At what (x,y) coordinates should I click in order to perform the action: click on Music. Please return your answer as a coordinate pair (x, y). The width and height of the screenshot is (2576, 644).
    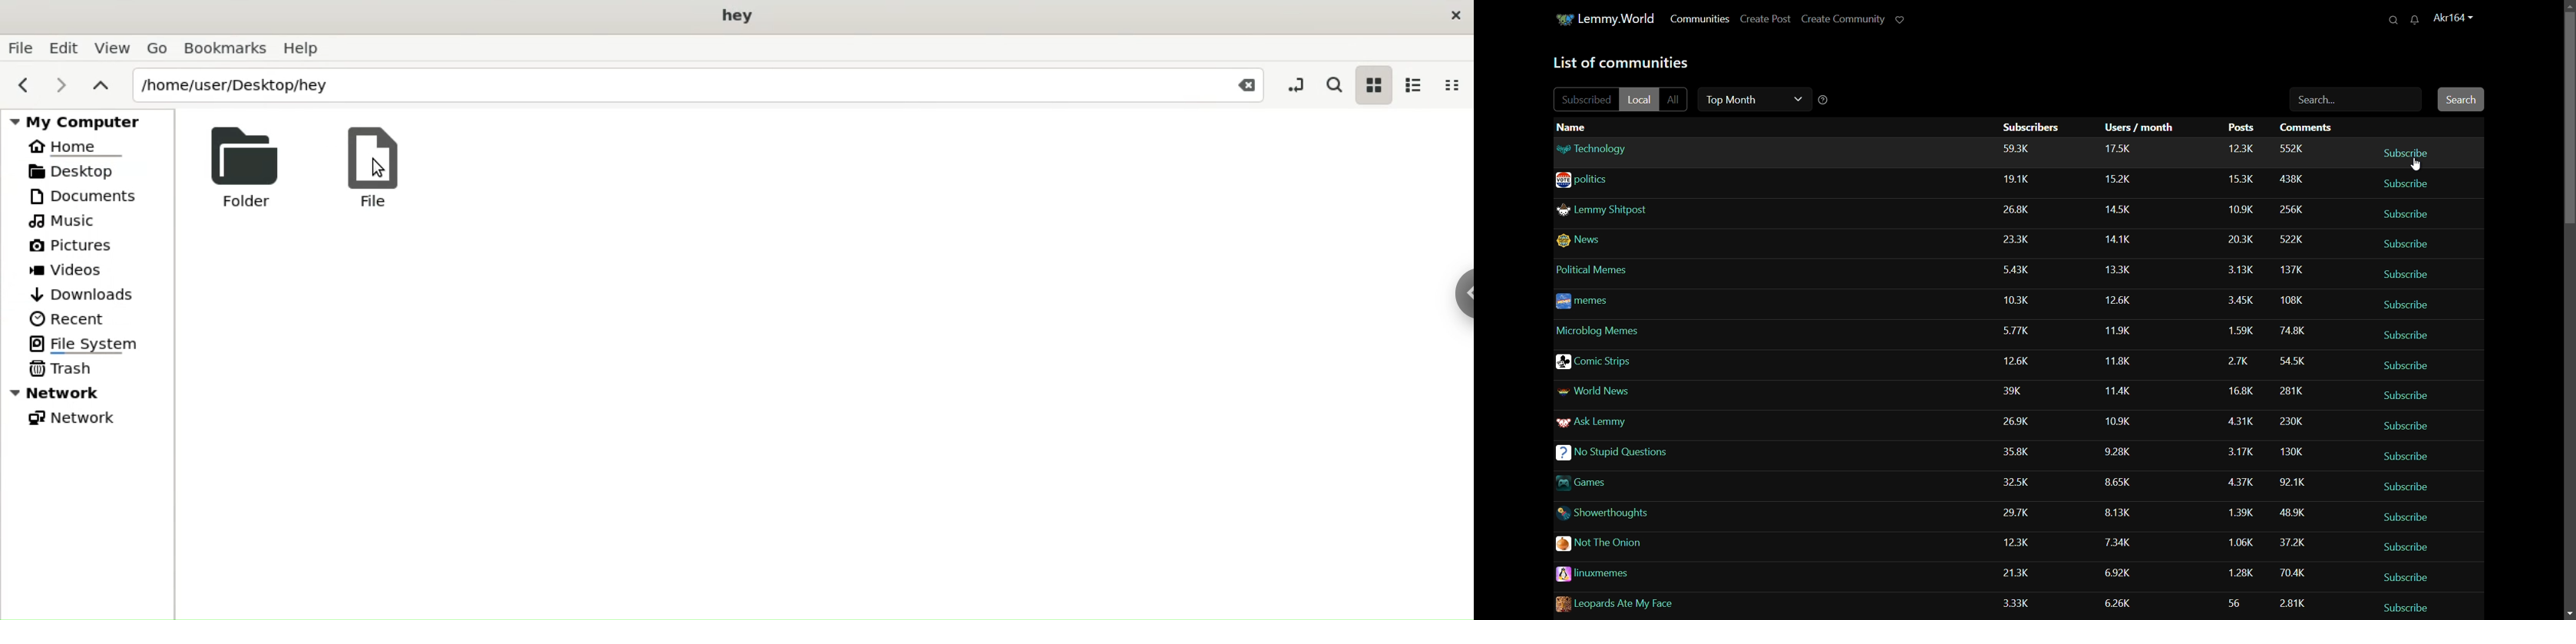
    Looking at the image, I should click on (63, 221).